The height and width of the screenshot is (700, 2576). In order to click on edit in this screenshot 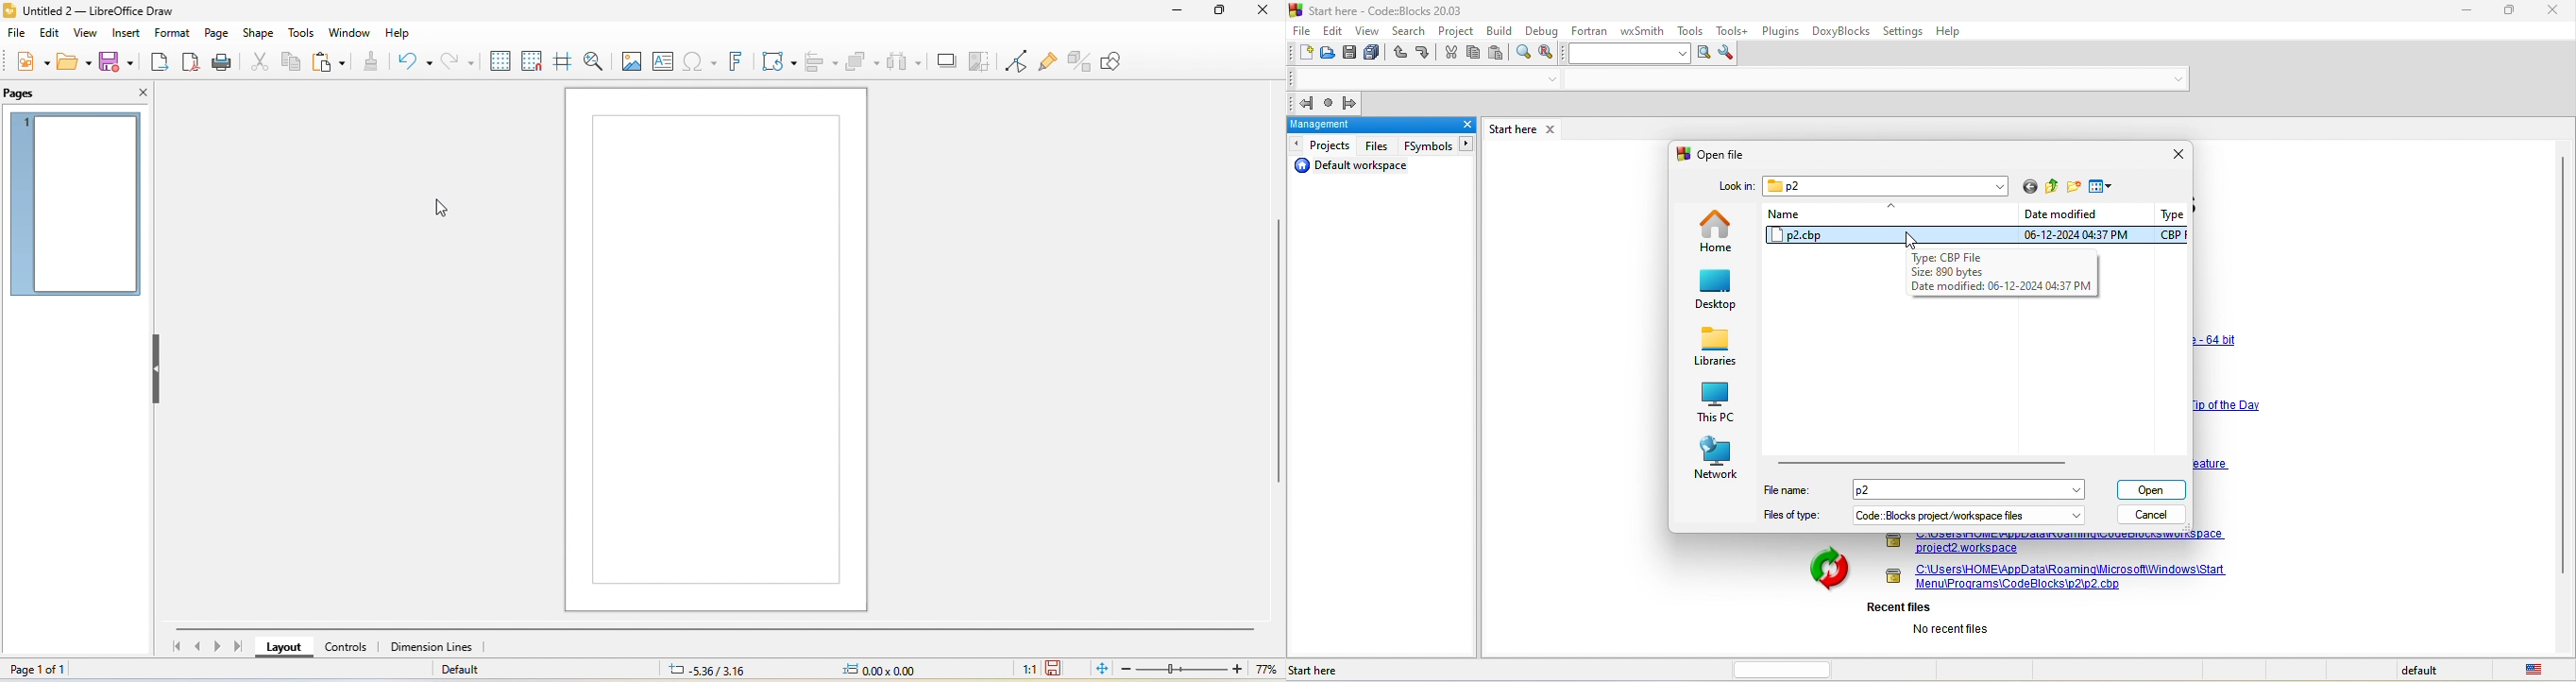, I will do `click(1333, 30)`.